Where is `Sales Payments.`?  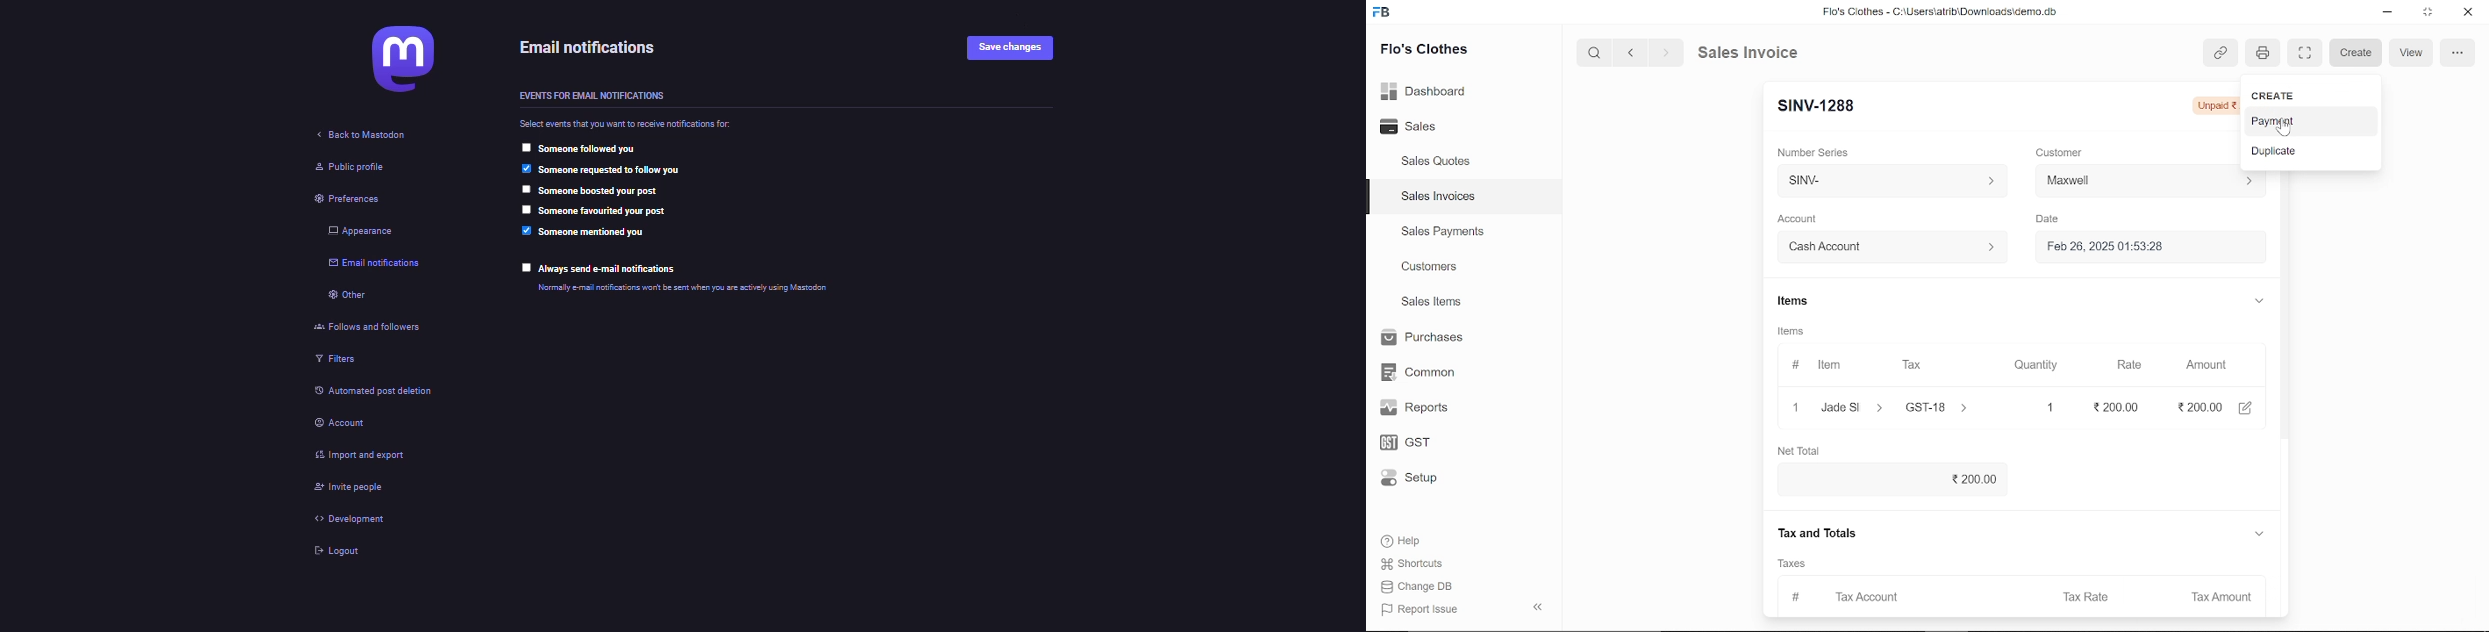
Sales Payments. is located at coordinates (1441, 232).